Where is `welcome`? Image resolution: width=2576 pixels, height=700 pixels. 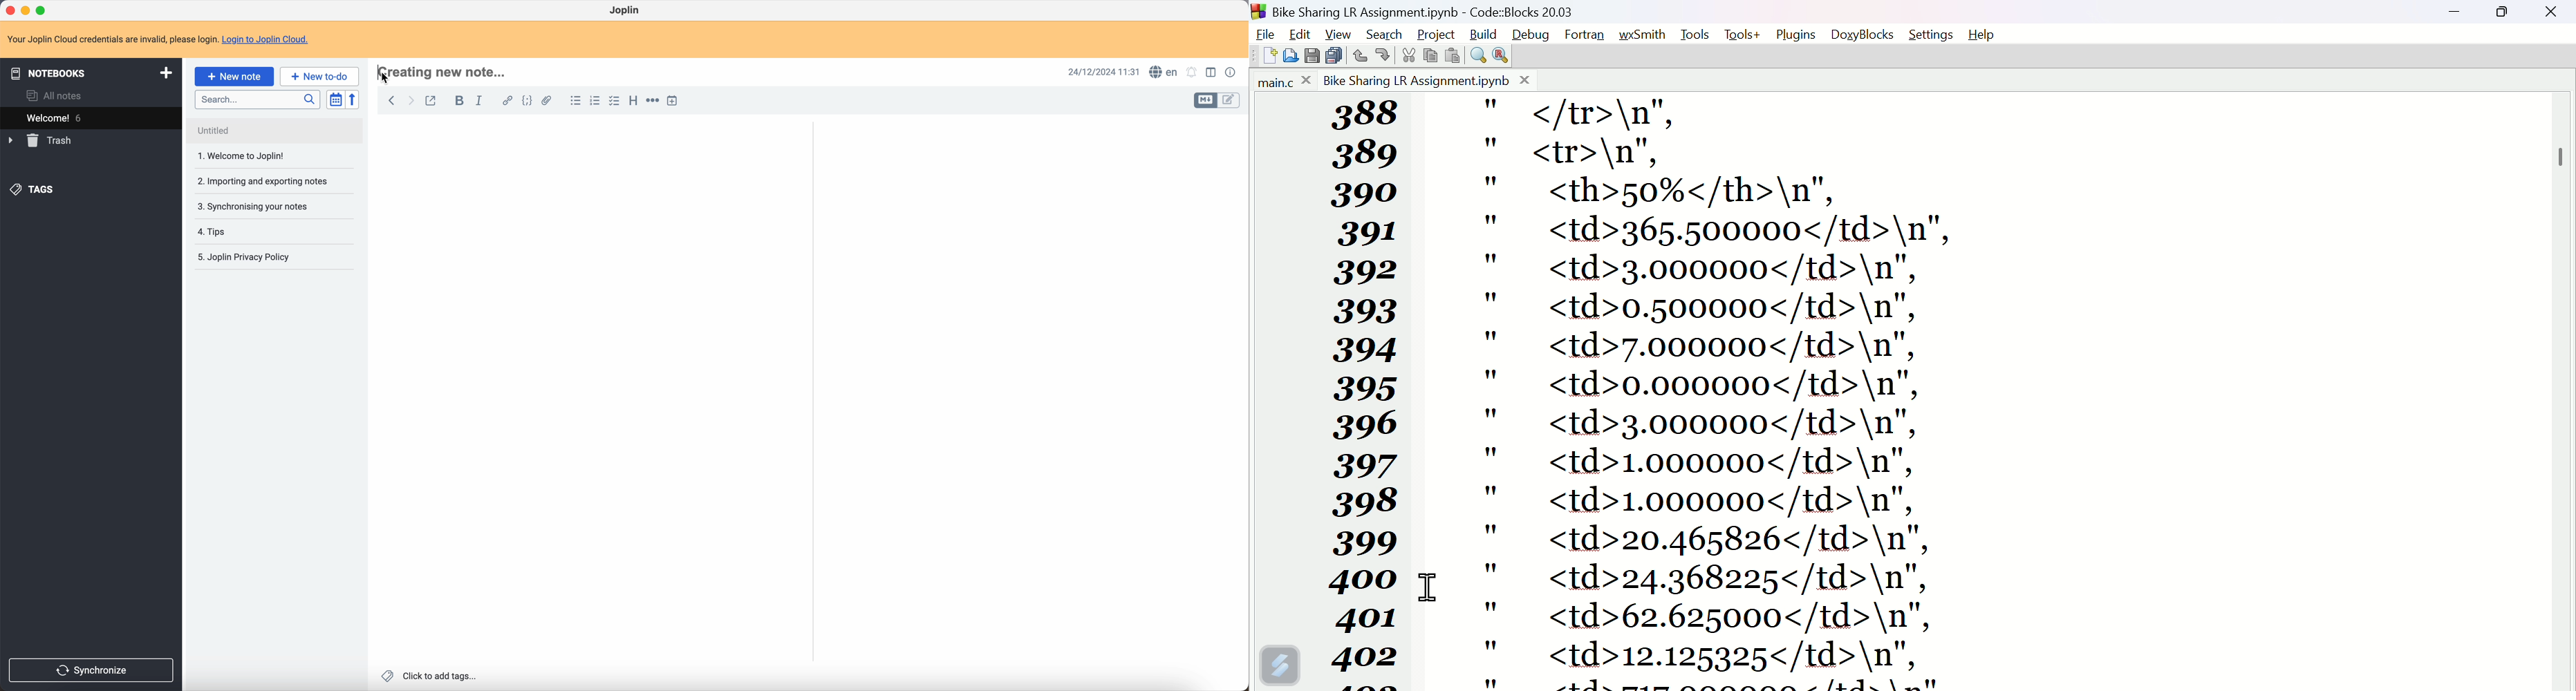 welcome is located at coordinates (92, 117).